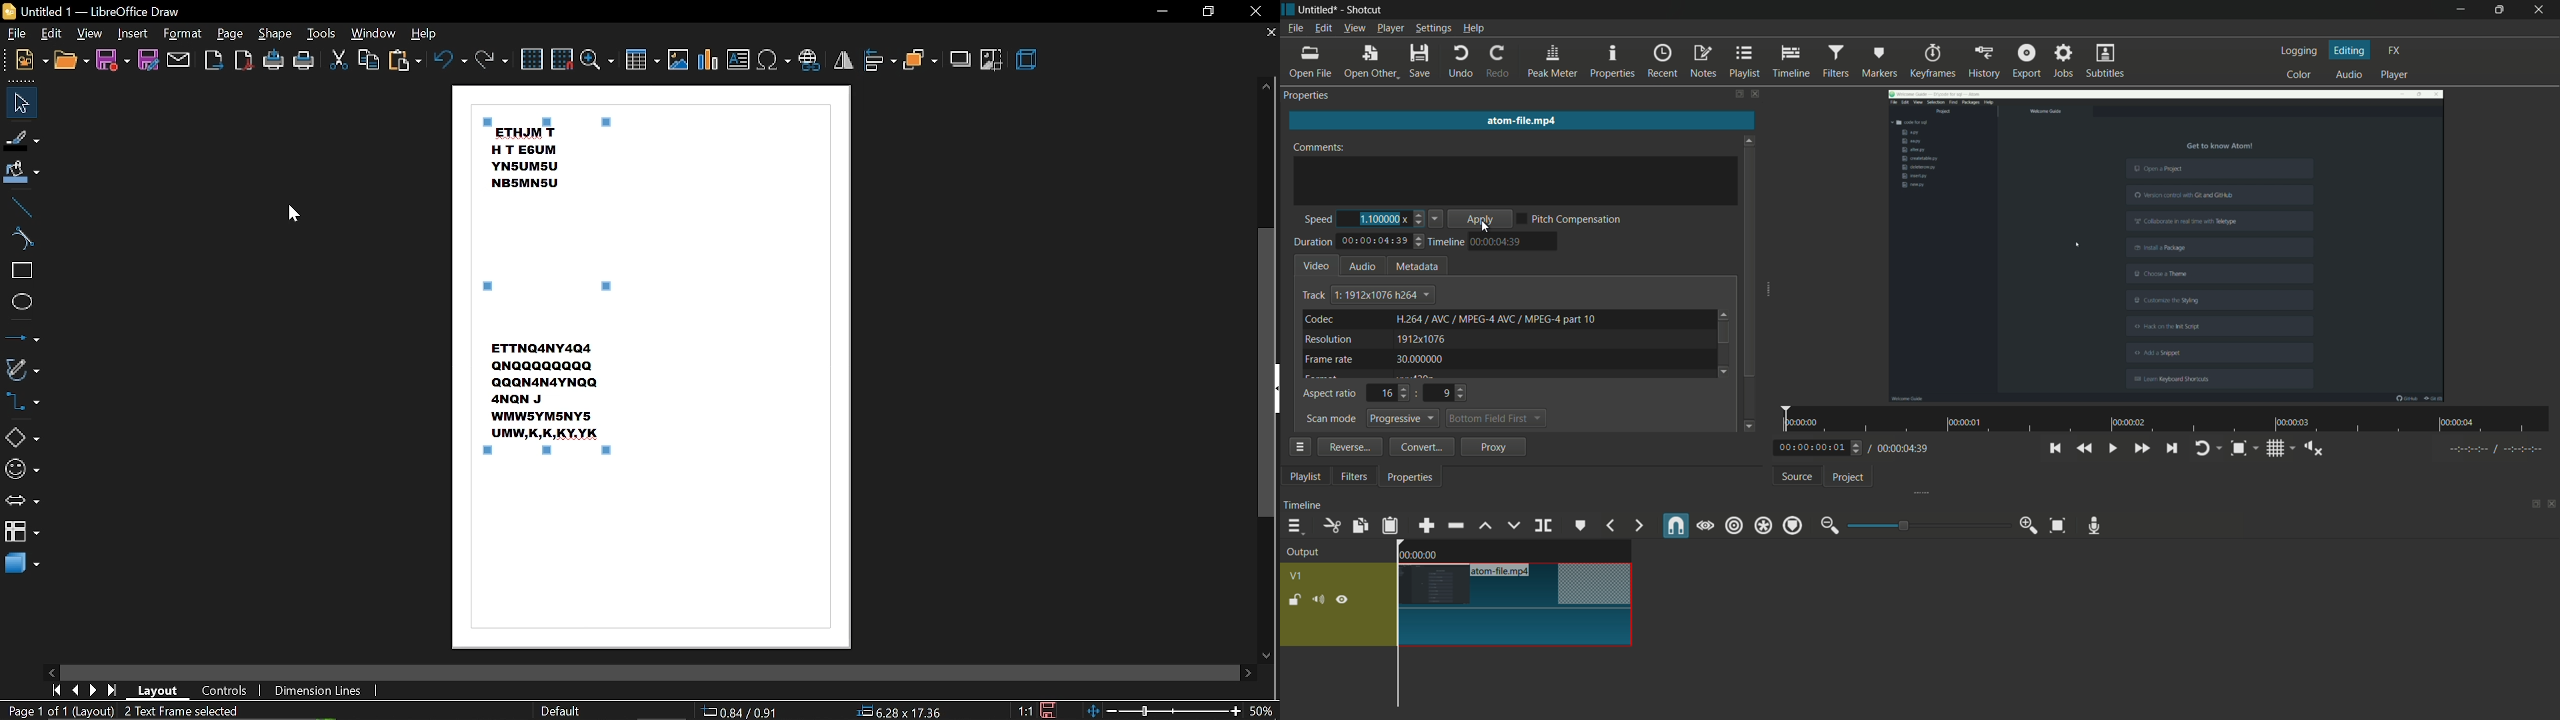 This screenshot has width=2576, height=728. What do you see at coordinates (1023, 710) in the screenshot?
I see `1:1` at bounding box center [1023, 710].